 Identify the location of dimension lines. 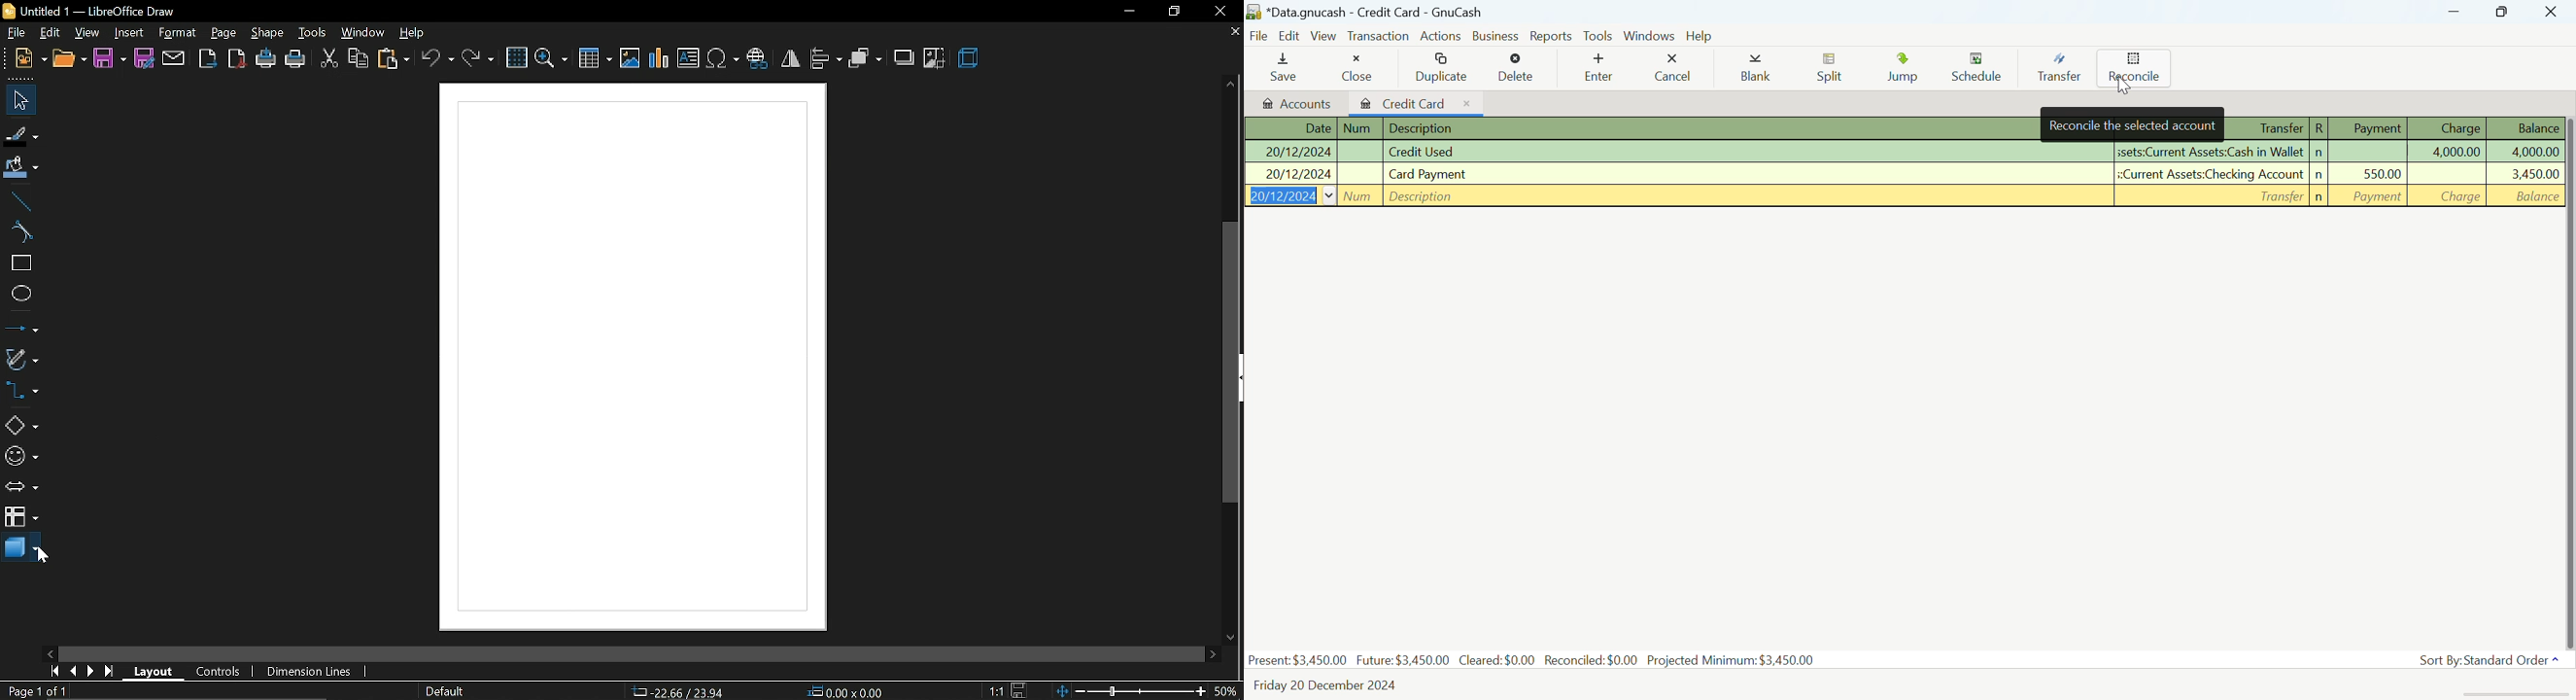
(316, 673).